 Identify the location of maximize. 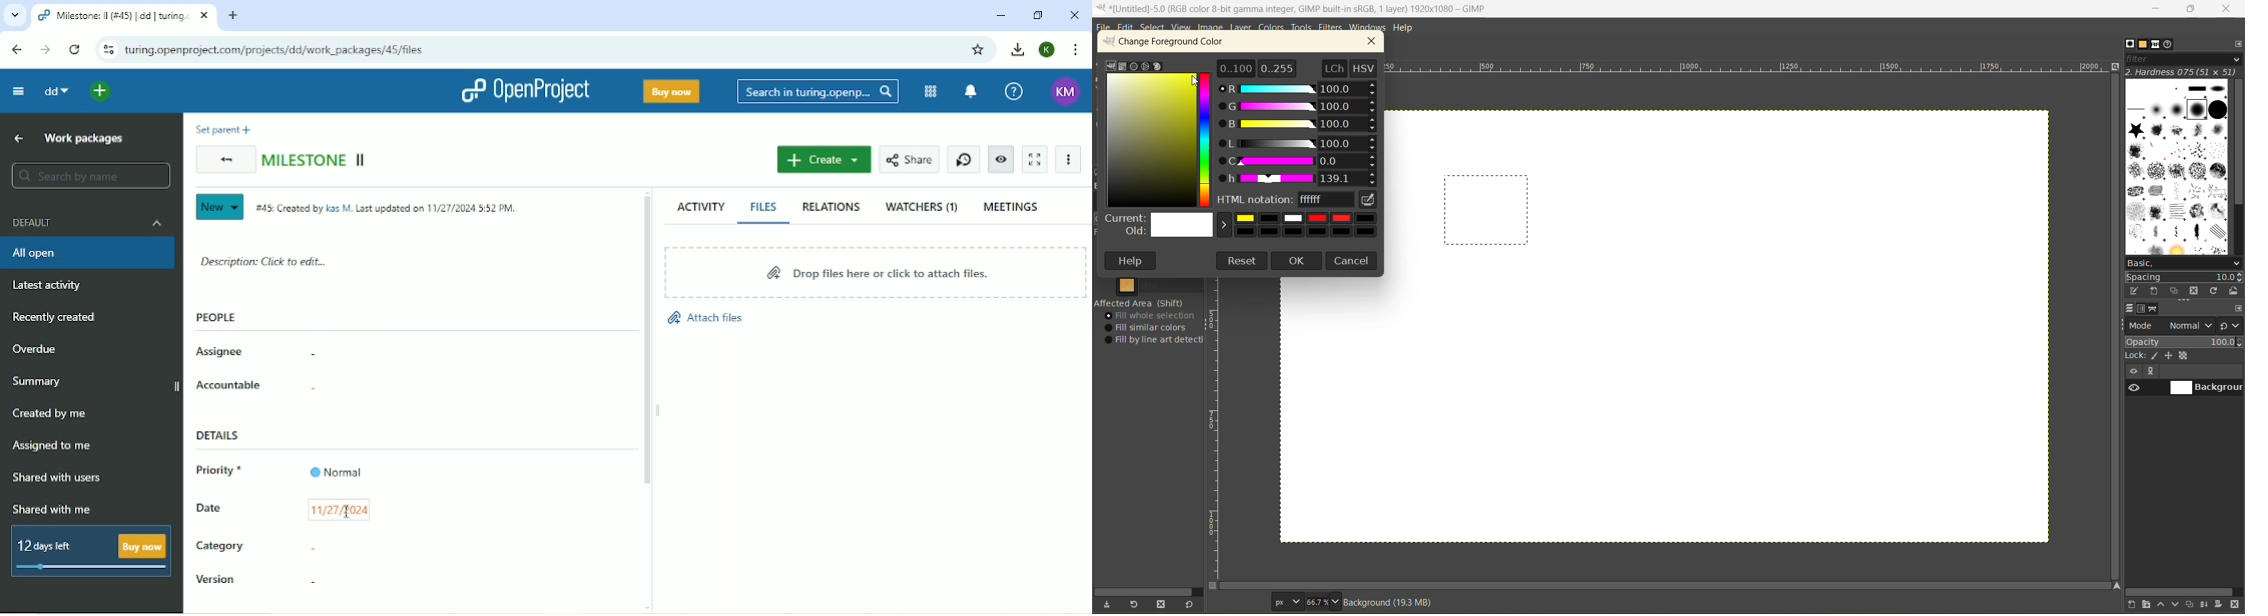
(2191, 11).